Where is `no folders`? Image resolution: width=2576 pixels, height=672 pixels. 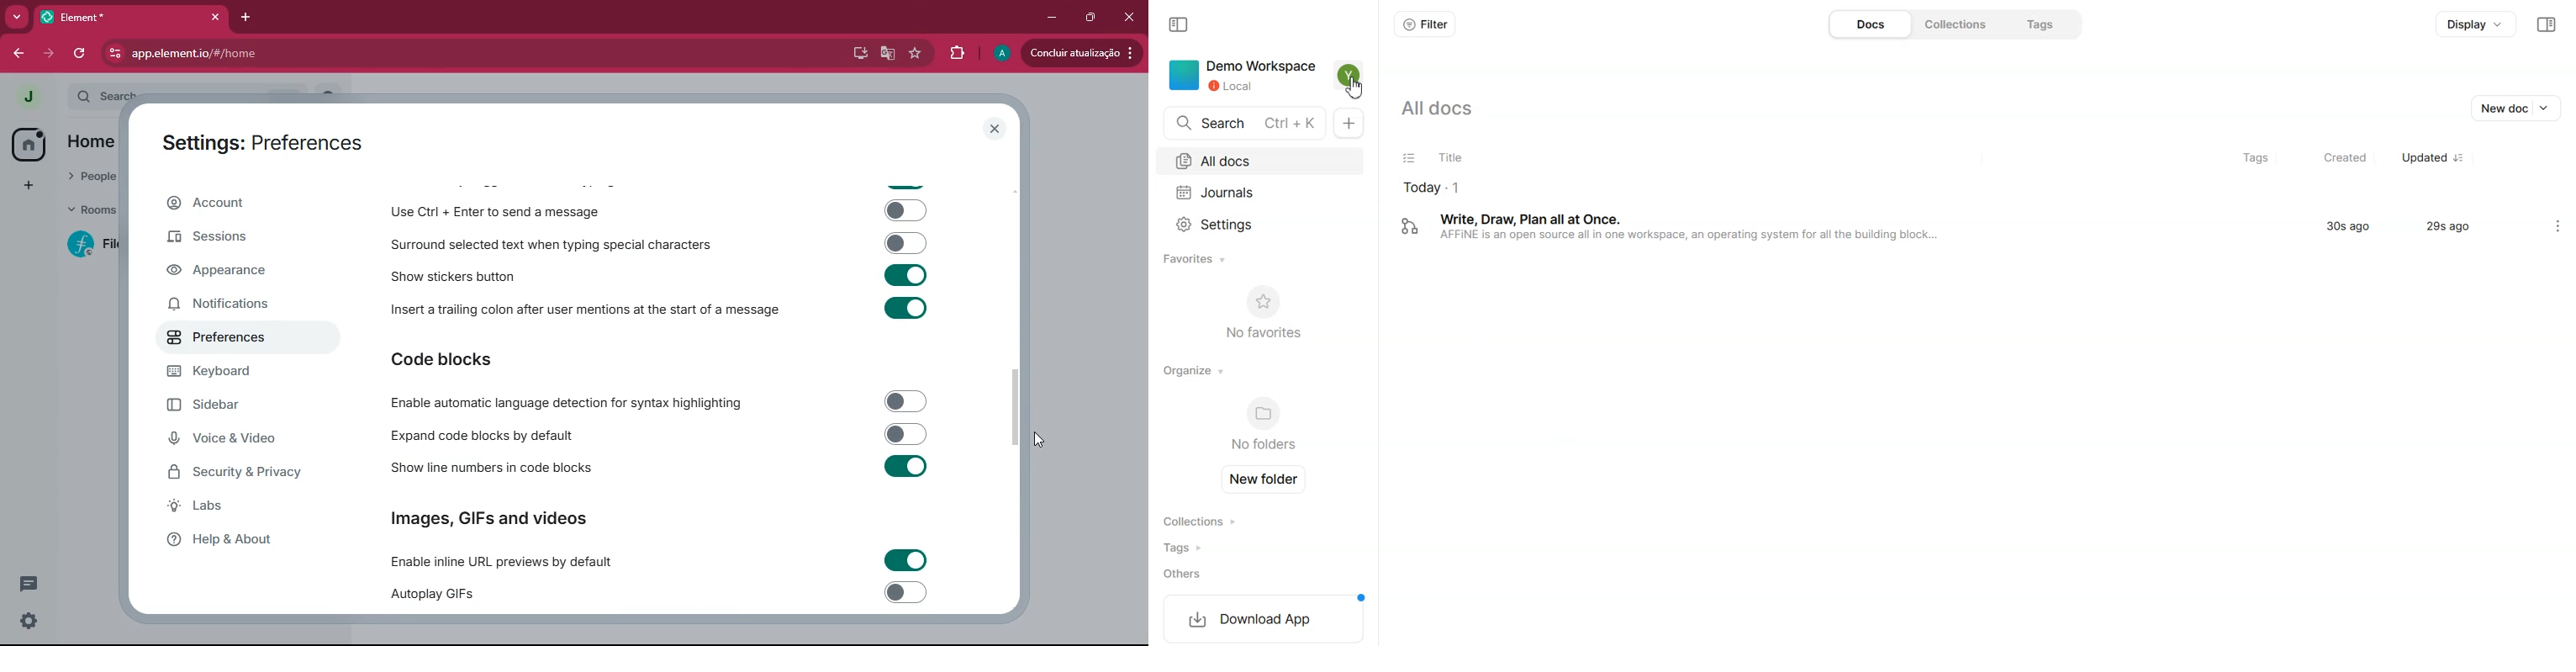 no folders is located at coordinates (1260, 426).